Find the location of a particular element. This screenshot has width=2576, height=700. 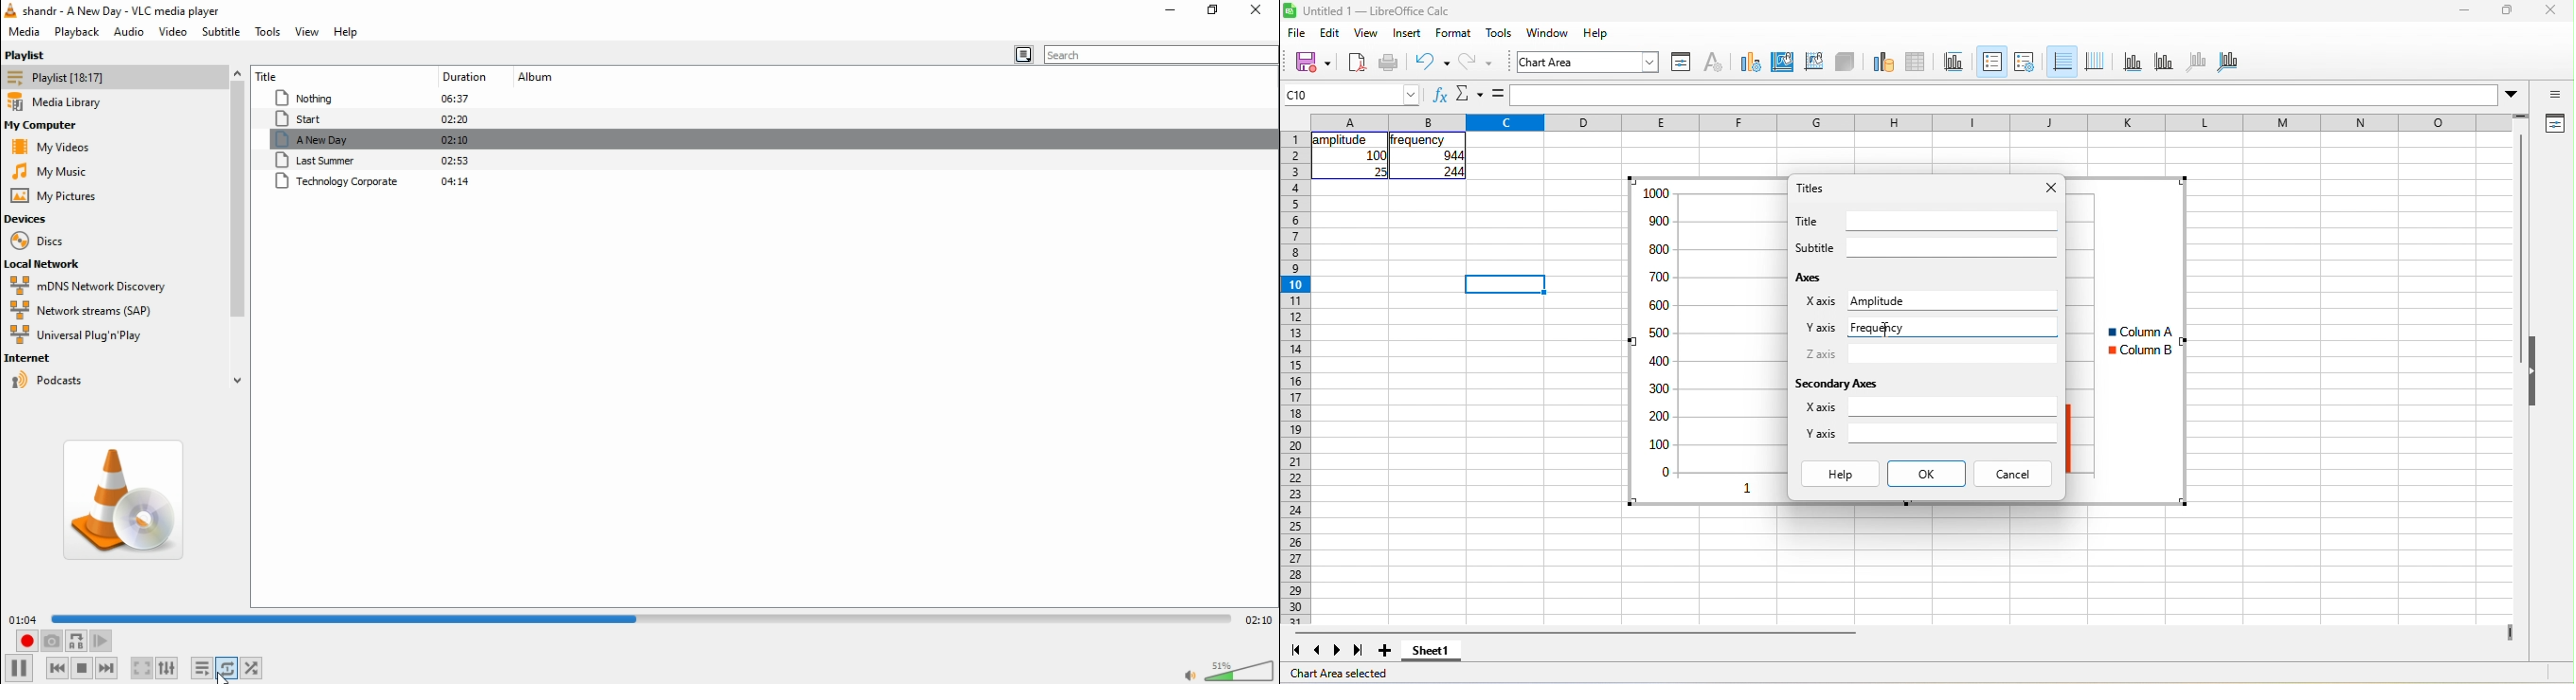

record is located at coordinates (26, 642).